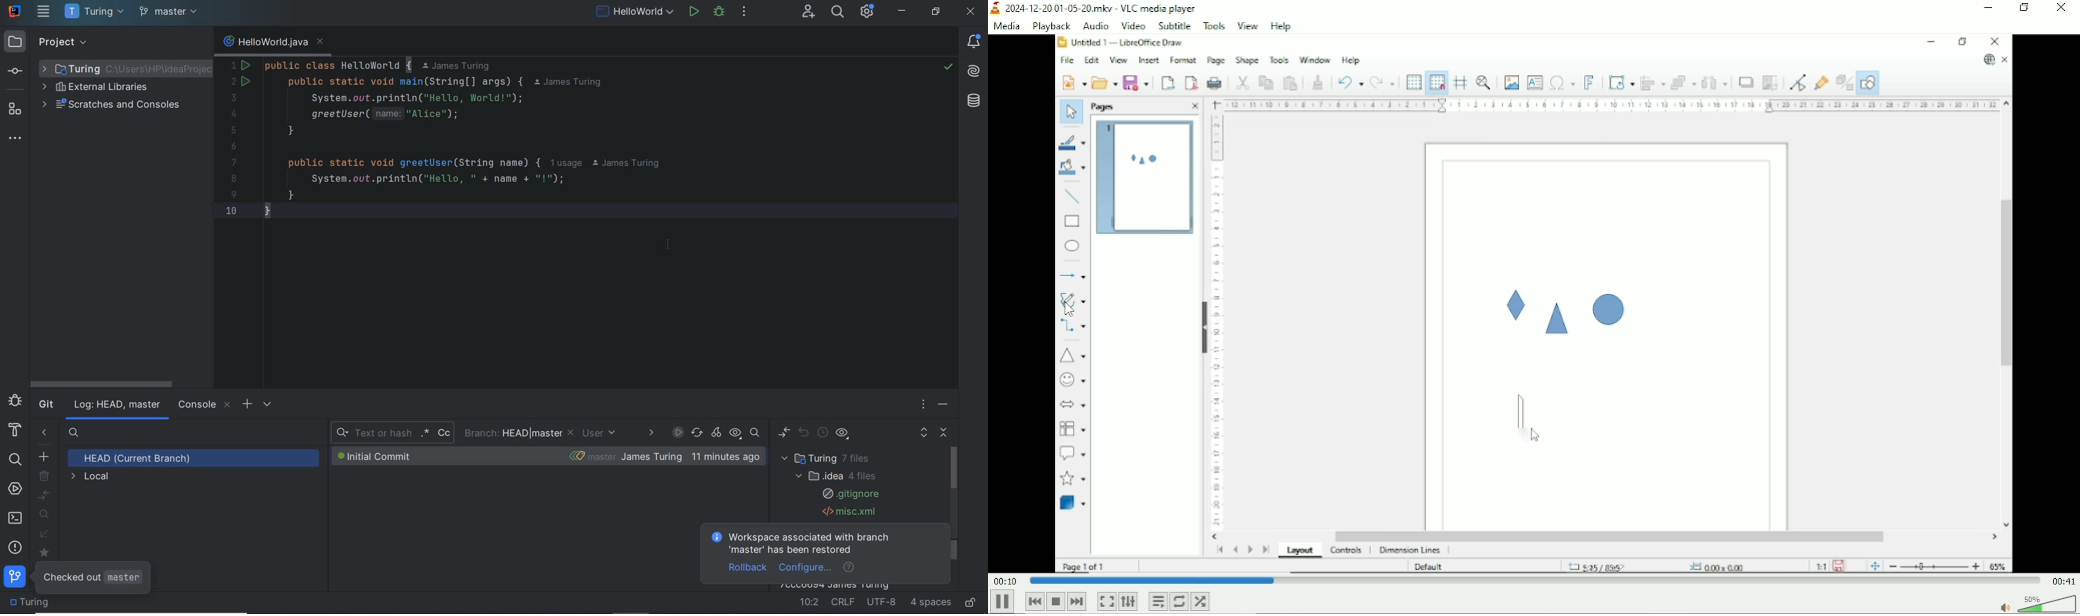 The width and height of the screenshot is (2100, 616). Describe the element at coordinates (392, 434) in the screenshot. I see `RECENT SEARCH` at that location.